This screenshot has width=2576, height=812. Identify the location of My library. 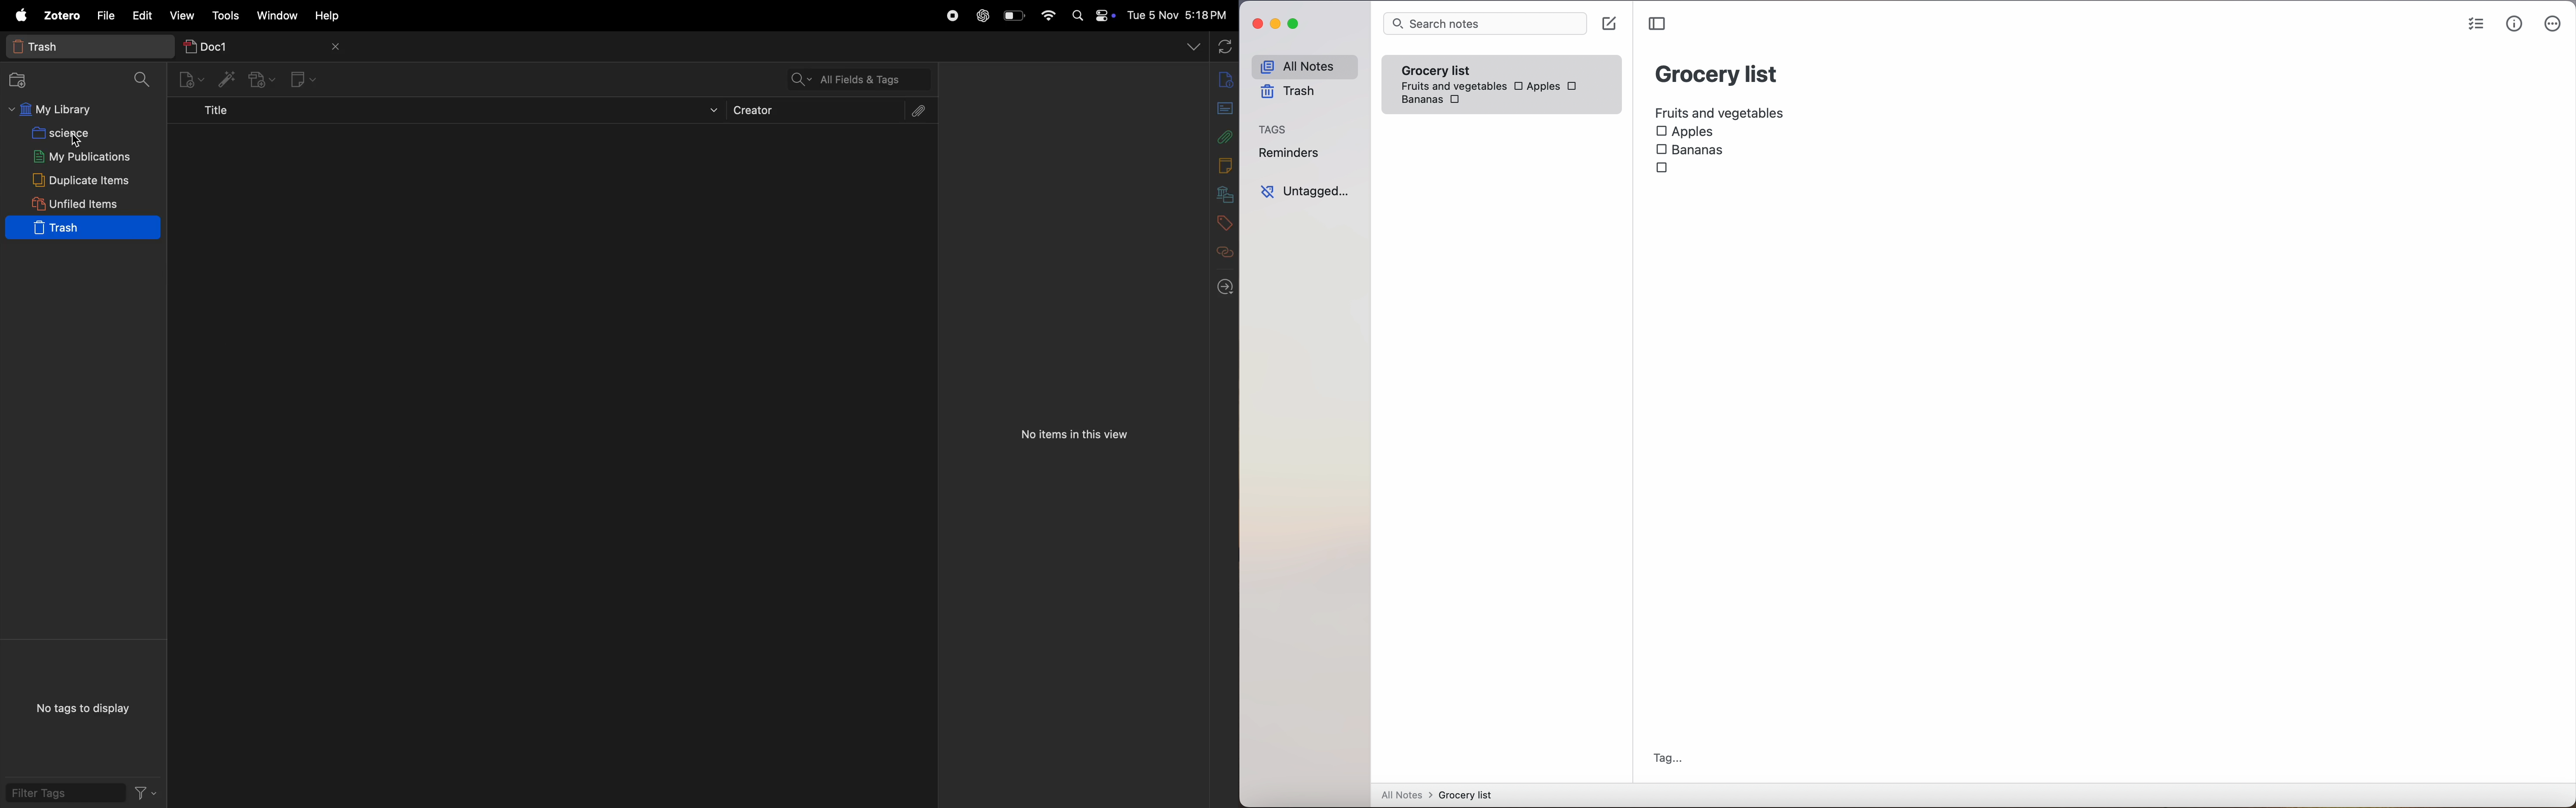
(75, 109).